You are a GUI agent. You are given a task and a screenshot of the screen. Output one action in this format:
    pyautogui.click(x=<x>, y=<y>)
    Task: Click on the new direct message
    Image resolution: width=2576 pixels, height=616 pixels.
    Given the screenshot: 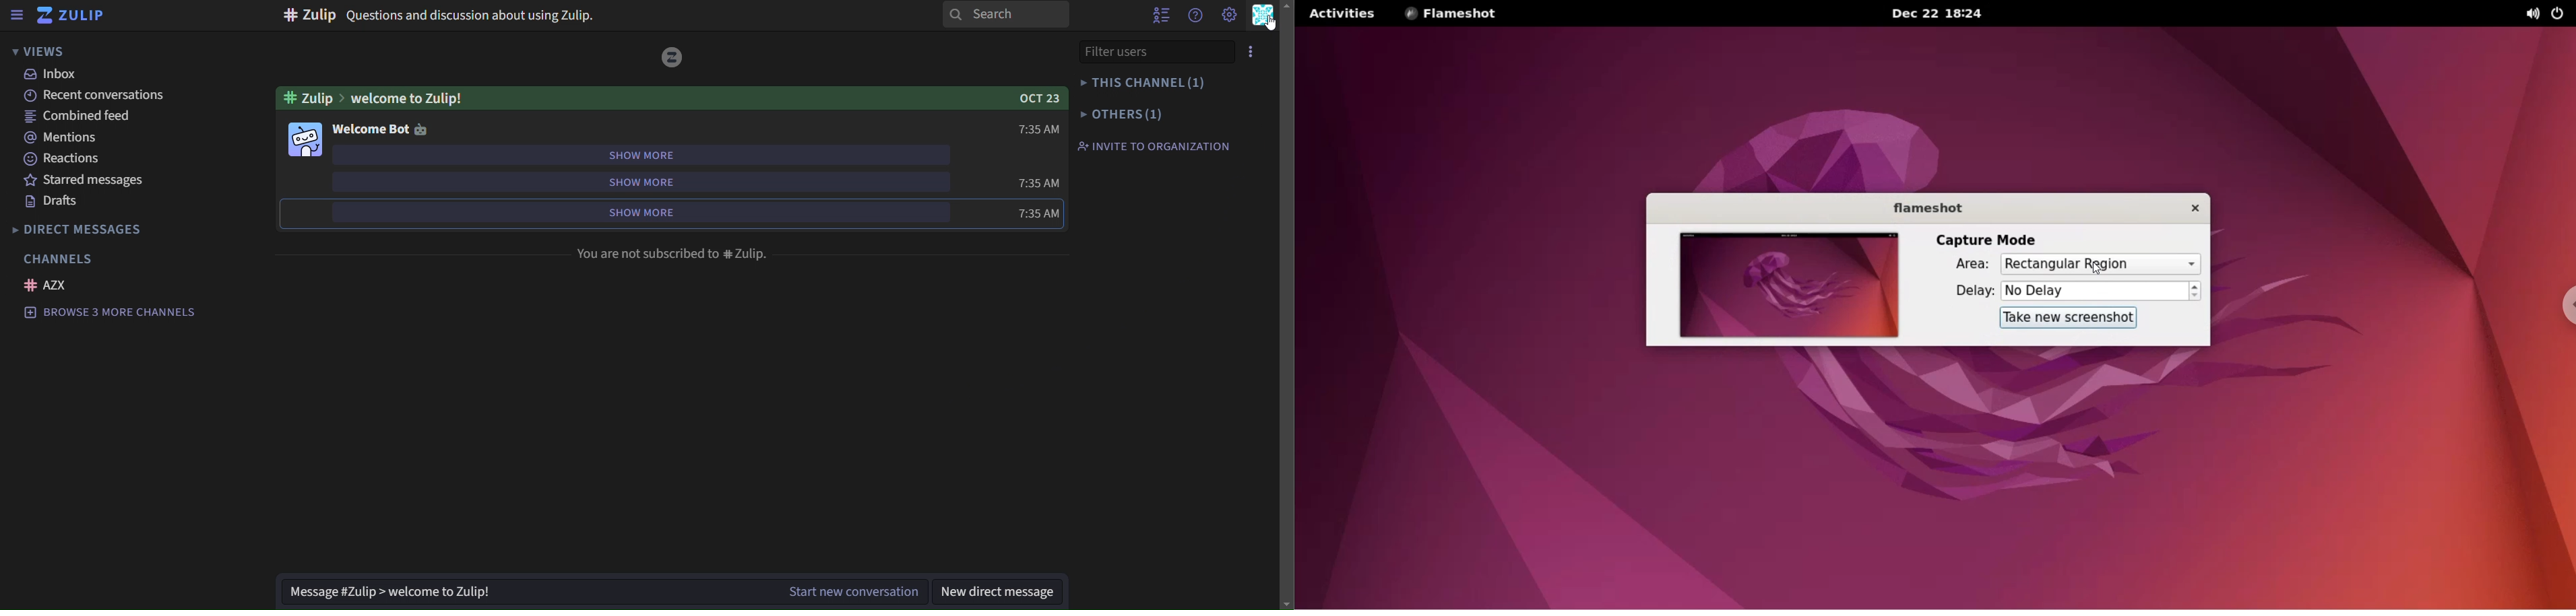 What is the action you would take?
    pyautogui.click(x=1000, y=592)
    